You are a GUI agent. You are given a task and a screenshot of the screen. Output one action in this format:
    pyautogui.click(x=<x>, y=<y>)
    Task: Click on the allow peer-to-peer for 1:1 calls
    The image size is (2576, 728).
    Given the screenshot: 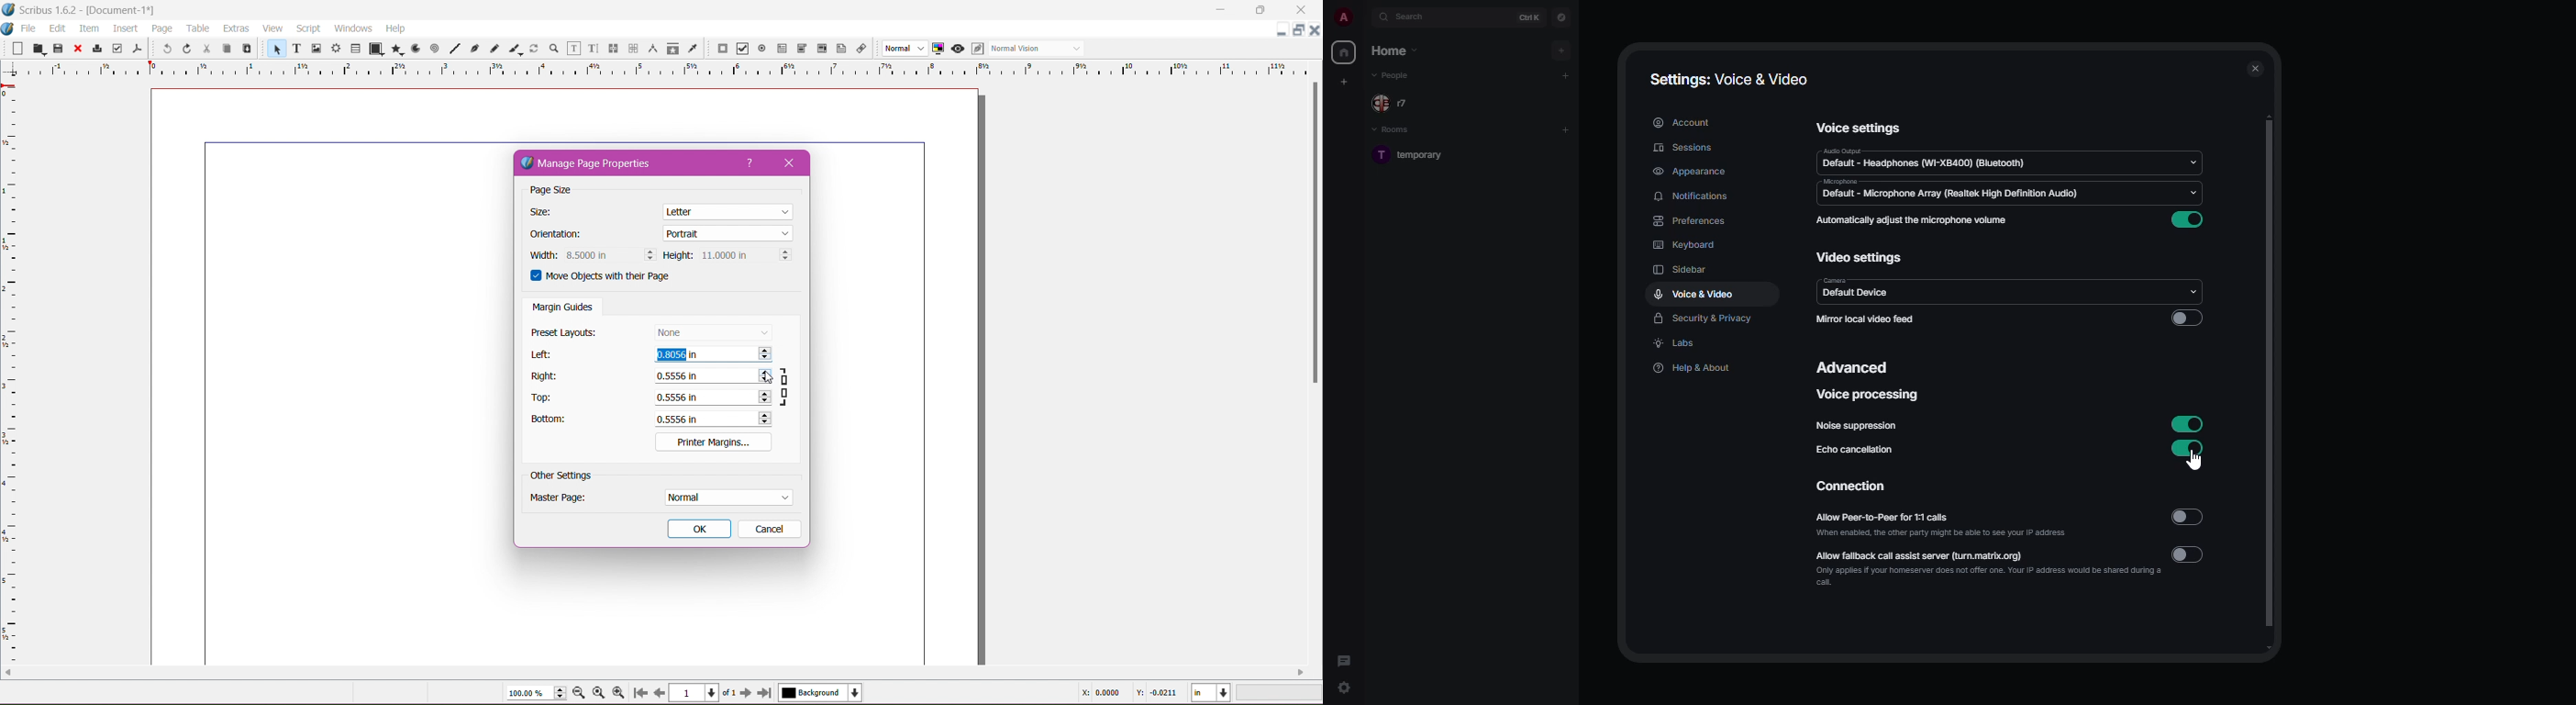 What is the action you would take?
    pyautogui.click(x=1939, y=525)
    